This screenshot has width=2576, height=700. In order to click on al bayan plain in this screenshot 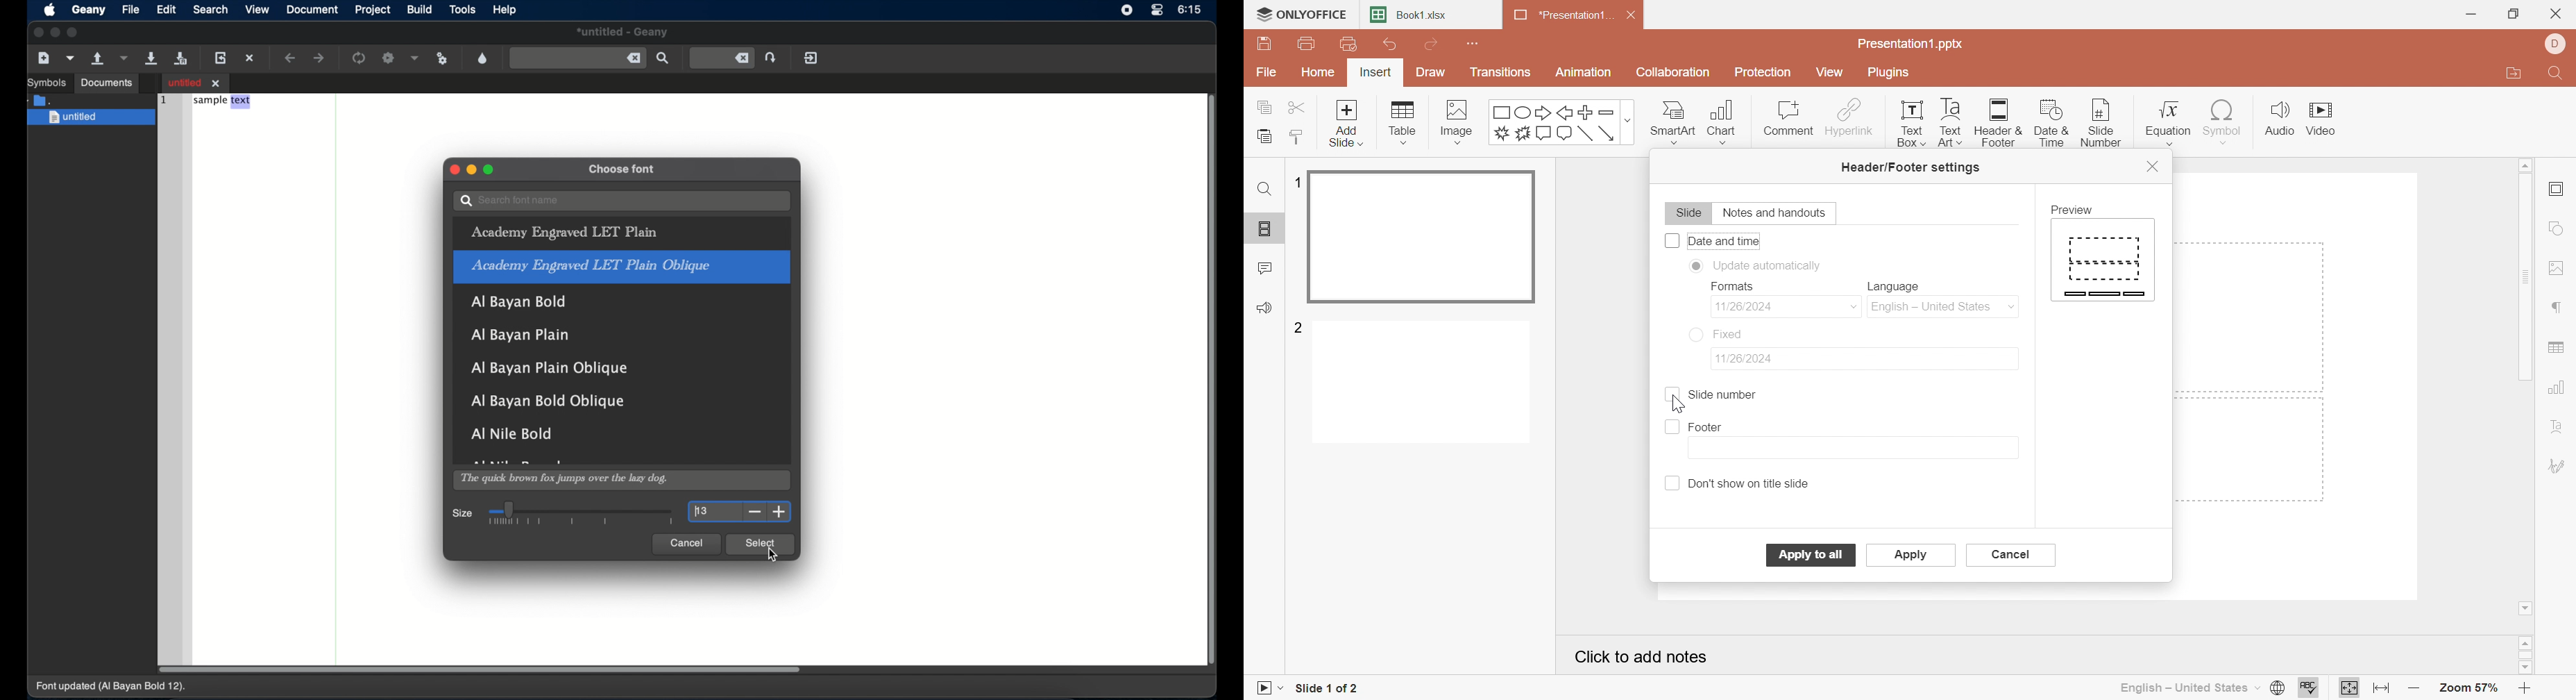, I will do `click(520, 335)`.